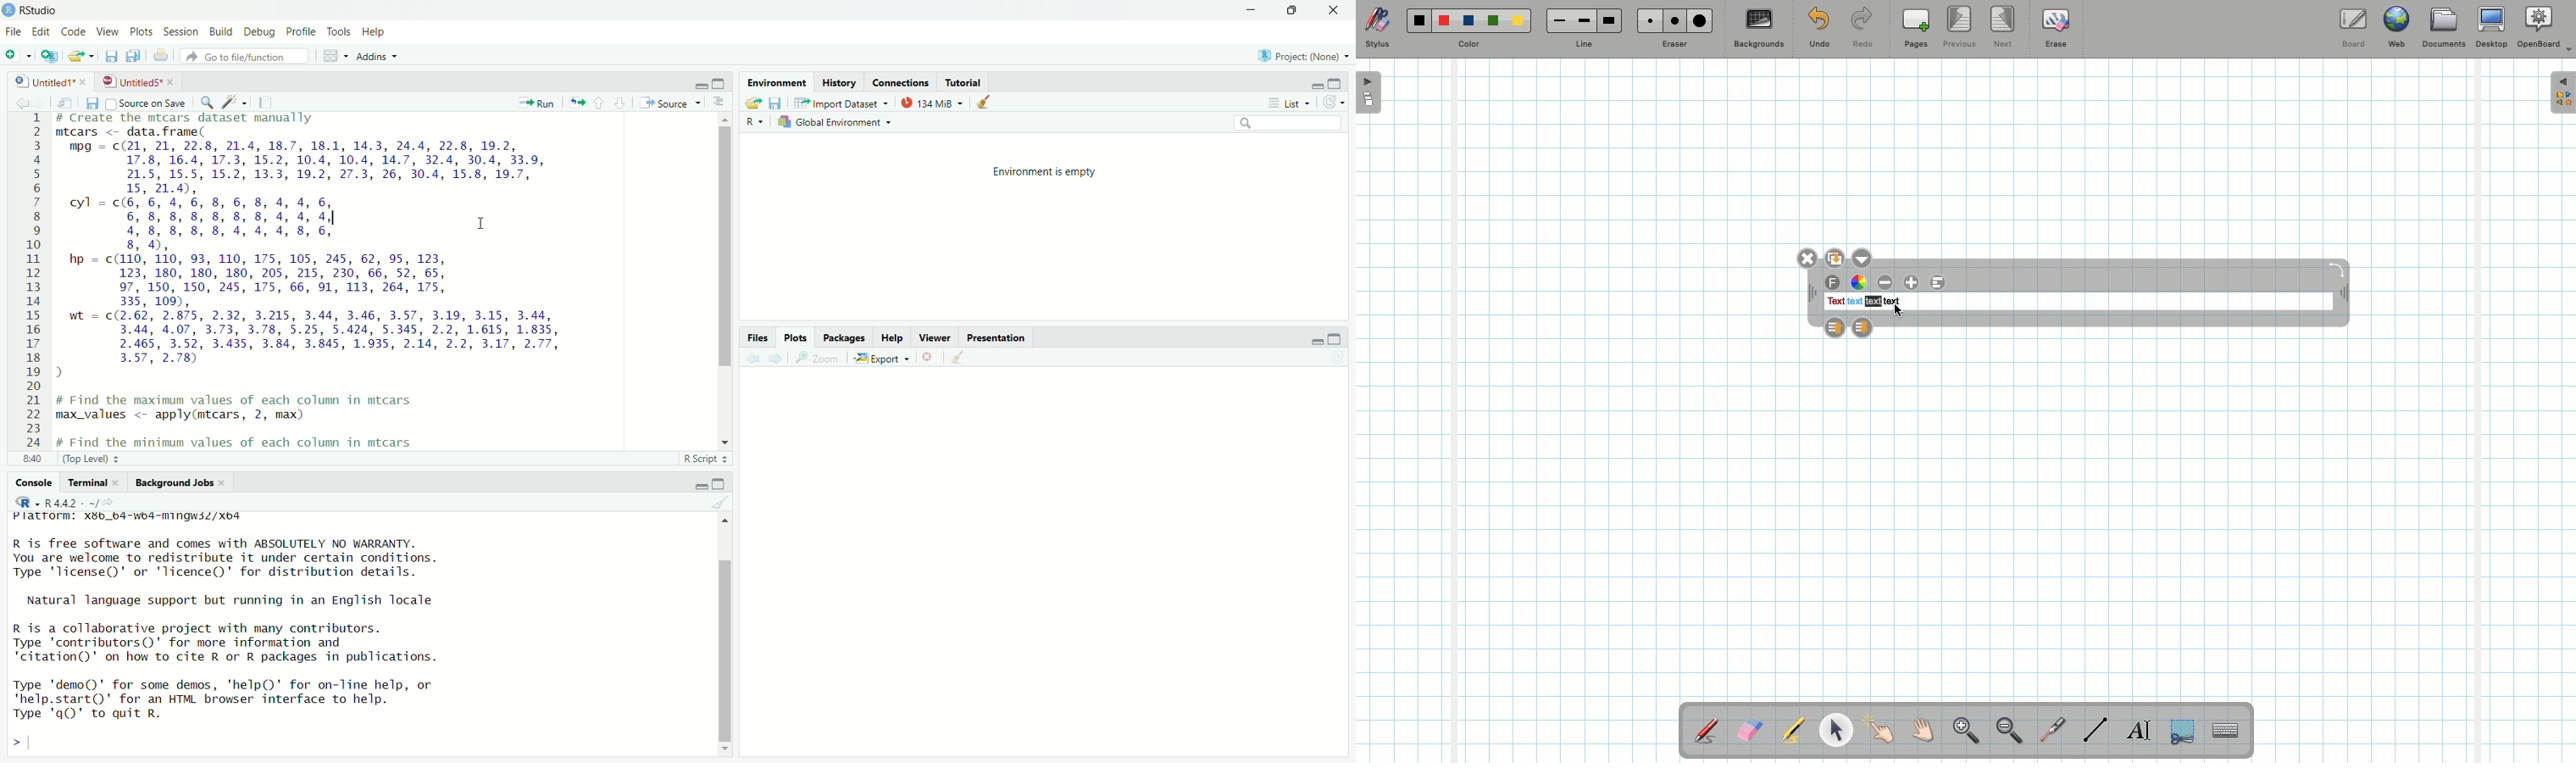 The image size is (2576, 784). What do you see at coordinates (131, 56) in the screenshot?
I see `copy` at bounding box center [131, 56].